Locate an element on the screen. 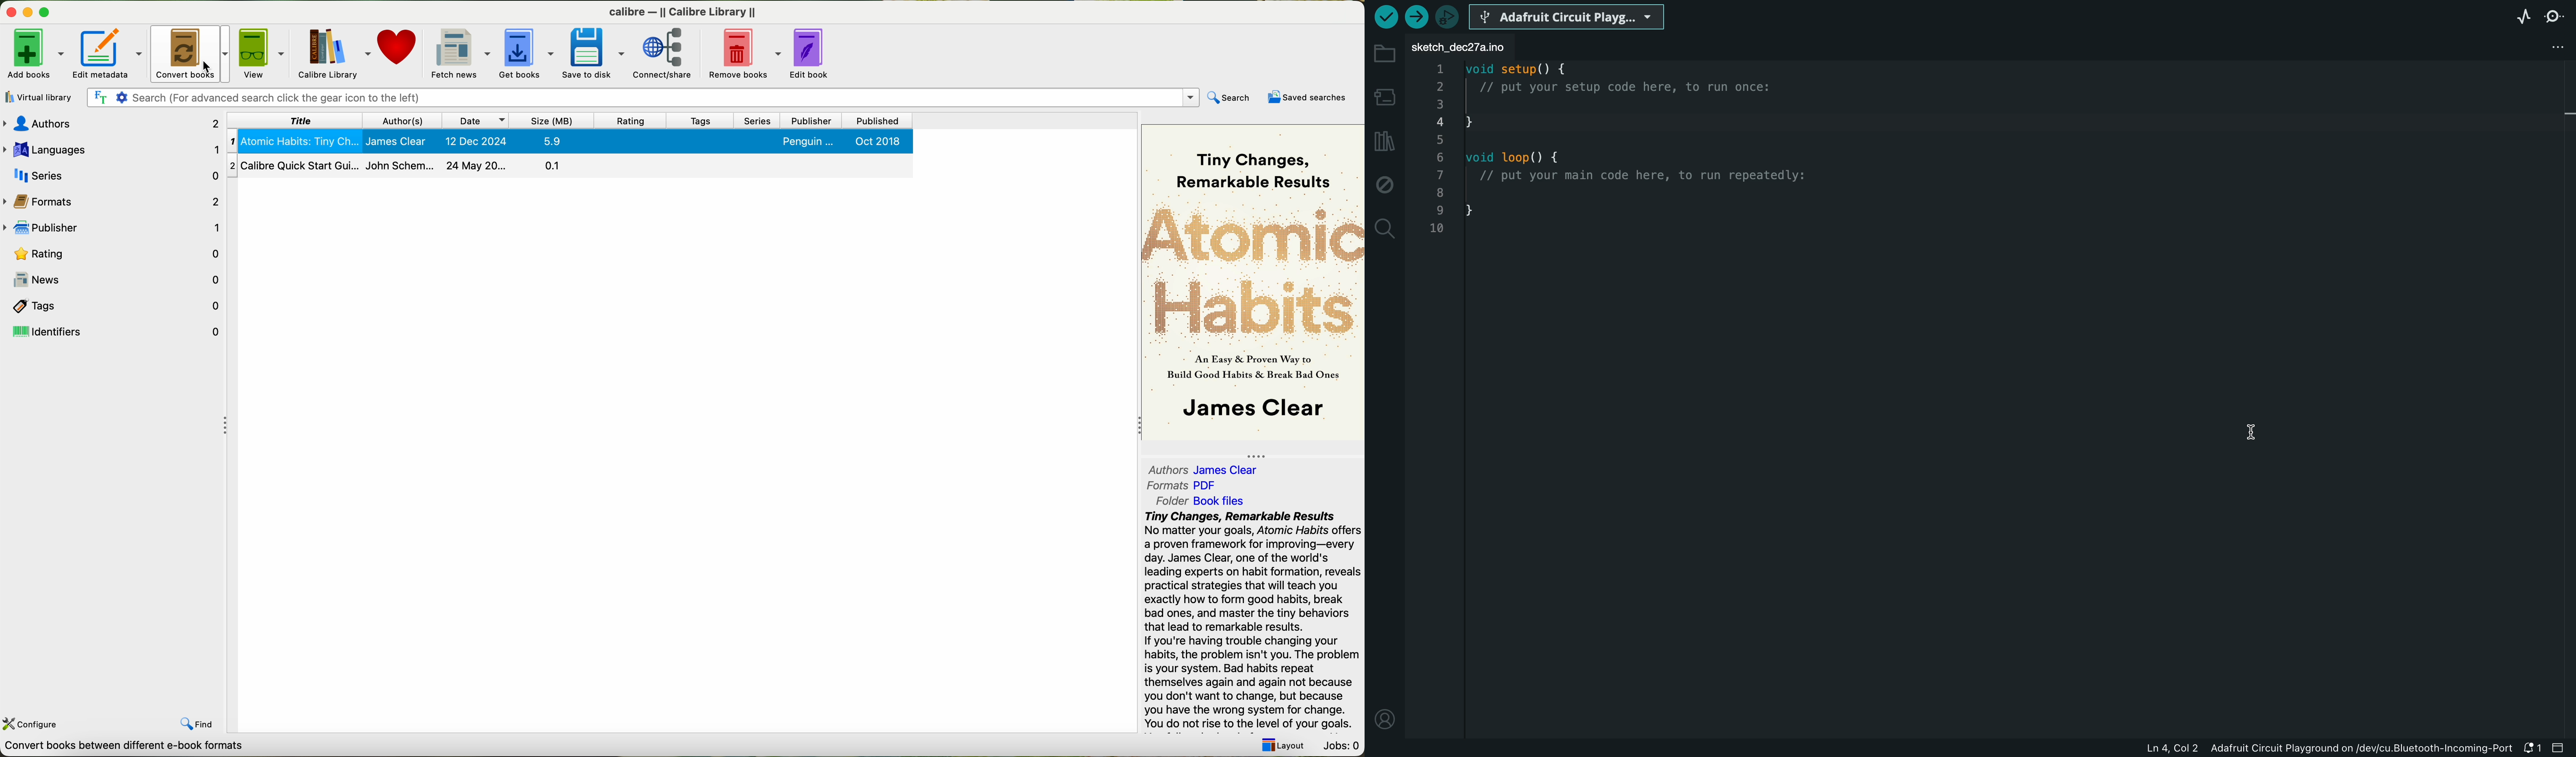 This screenshot has height=784, width=2576. saved searches is located at coordinates (1307, 97).